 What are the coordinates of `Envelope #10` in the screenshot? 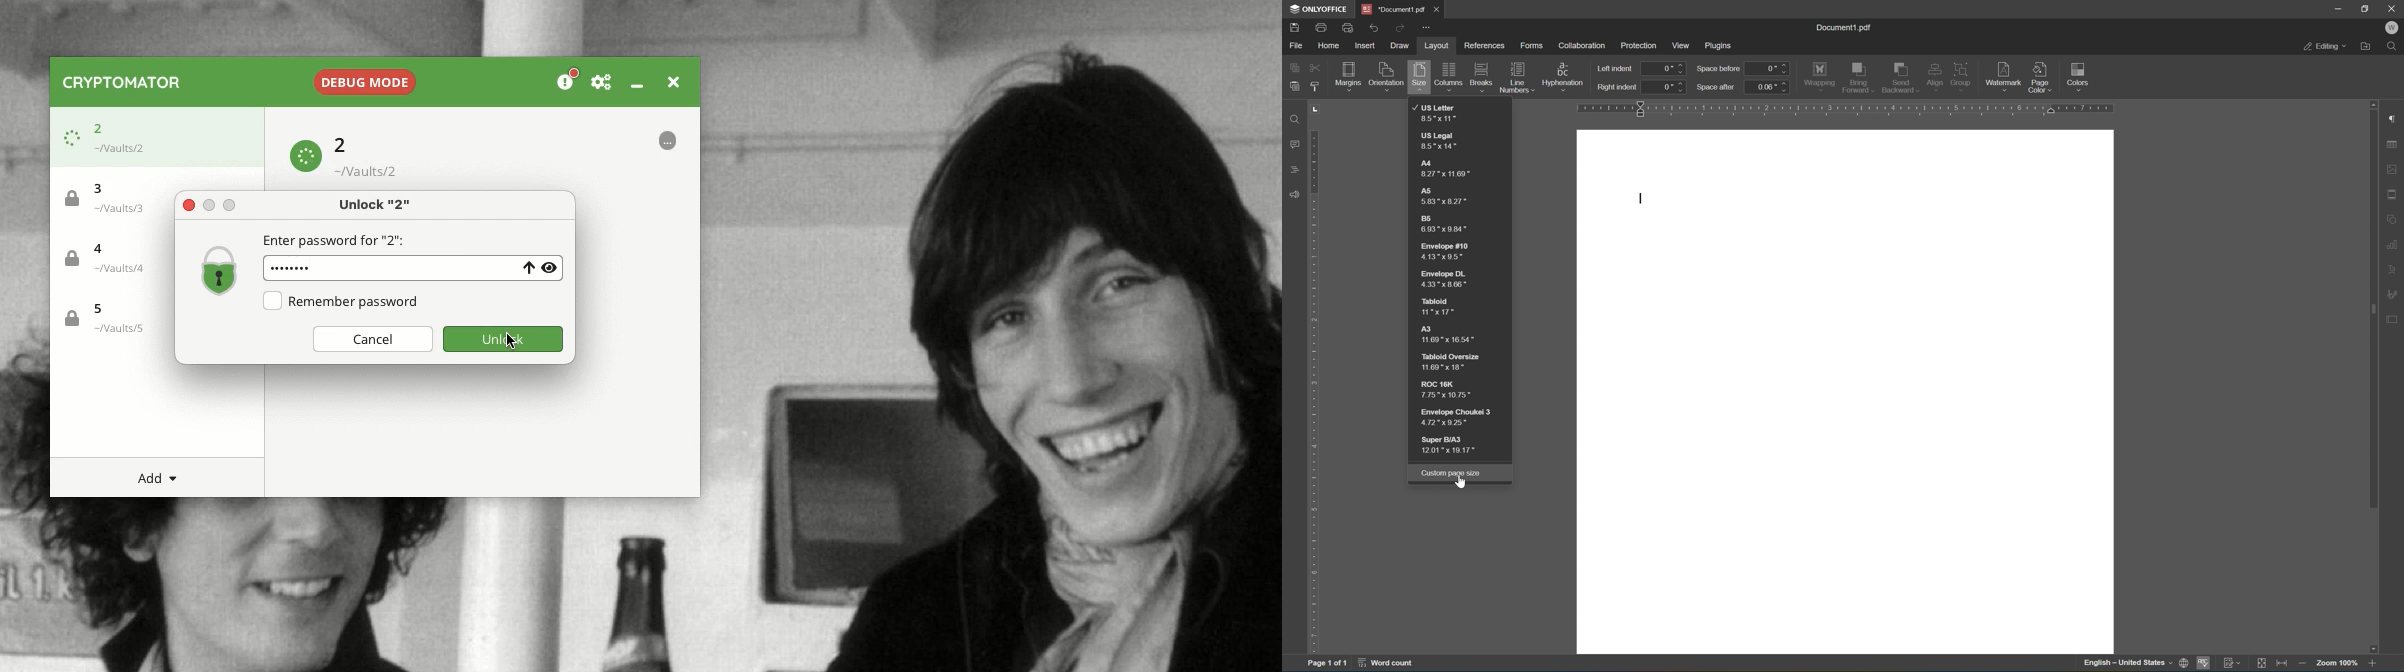 It's located at (1442, 254).